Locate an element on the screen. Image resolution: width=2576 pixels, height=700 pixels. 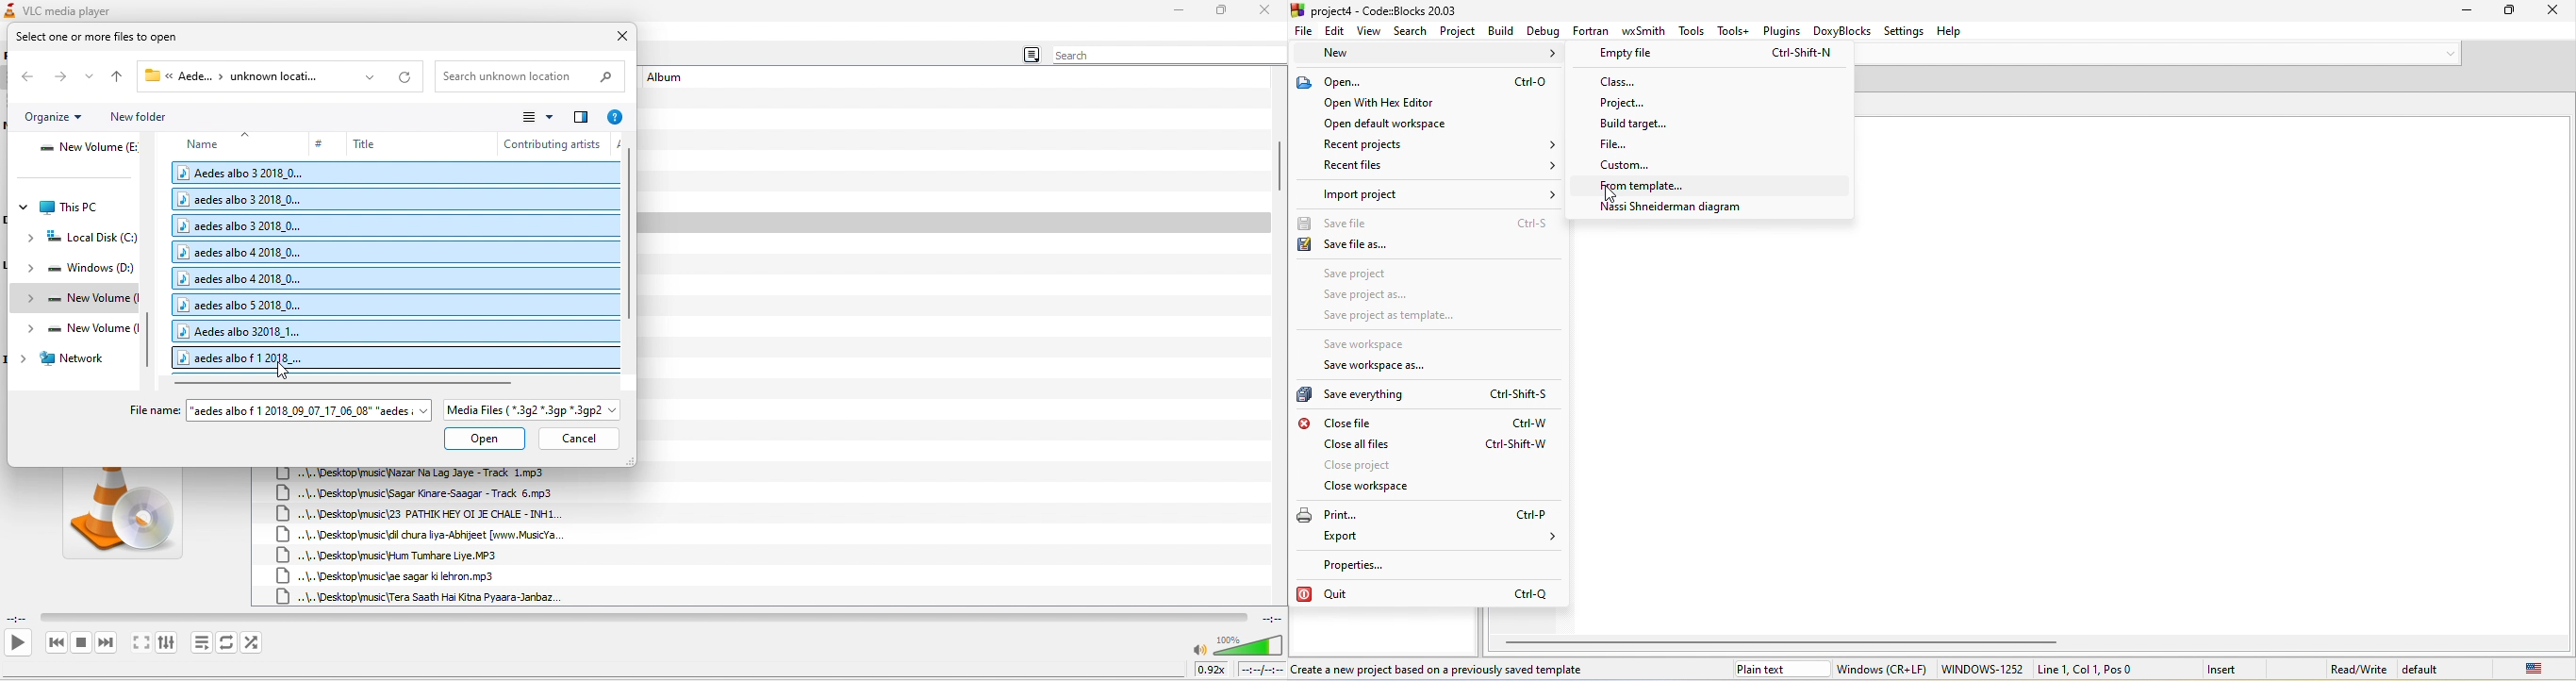
VLC media player is located at coordinates (79, 9).